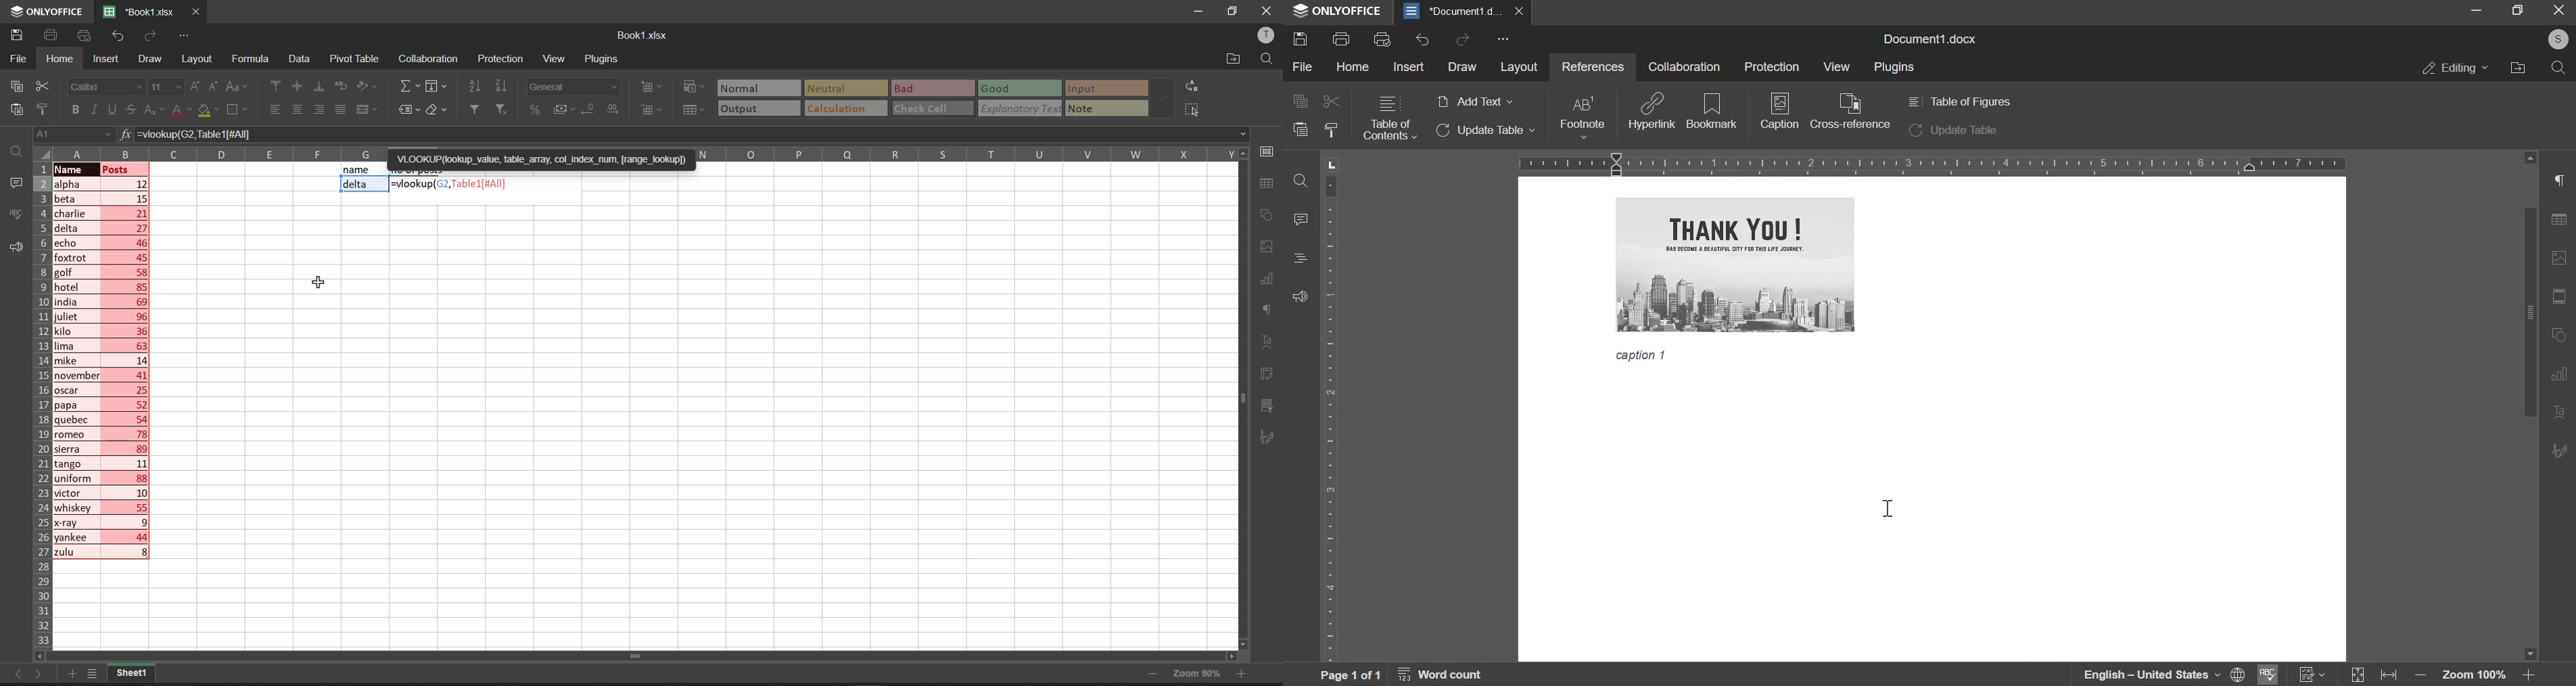 This screenshot has width=2576, height=700. I want to click on plugins, so click(602, 58).